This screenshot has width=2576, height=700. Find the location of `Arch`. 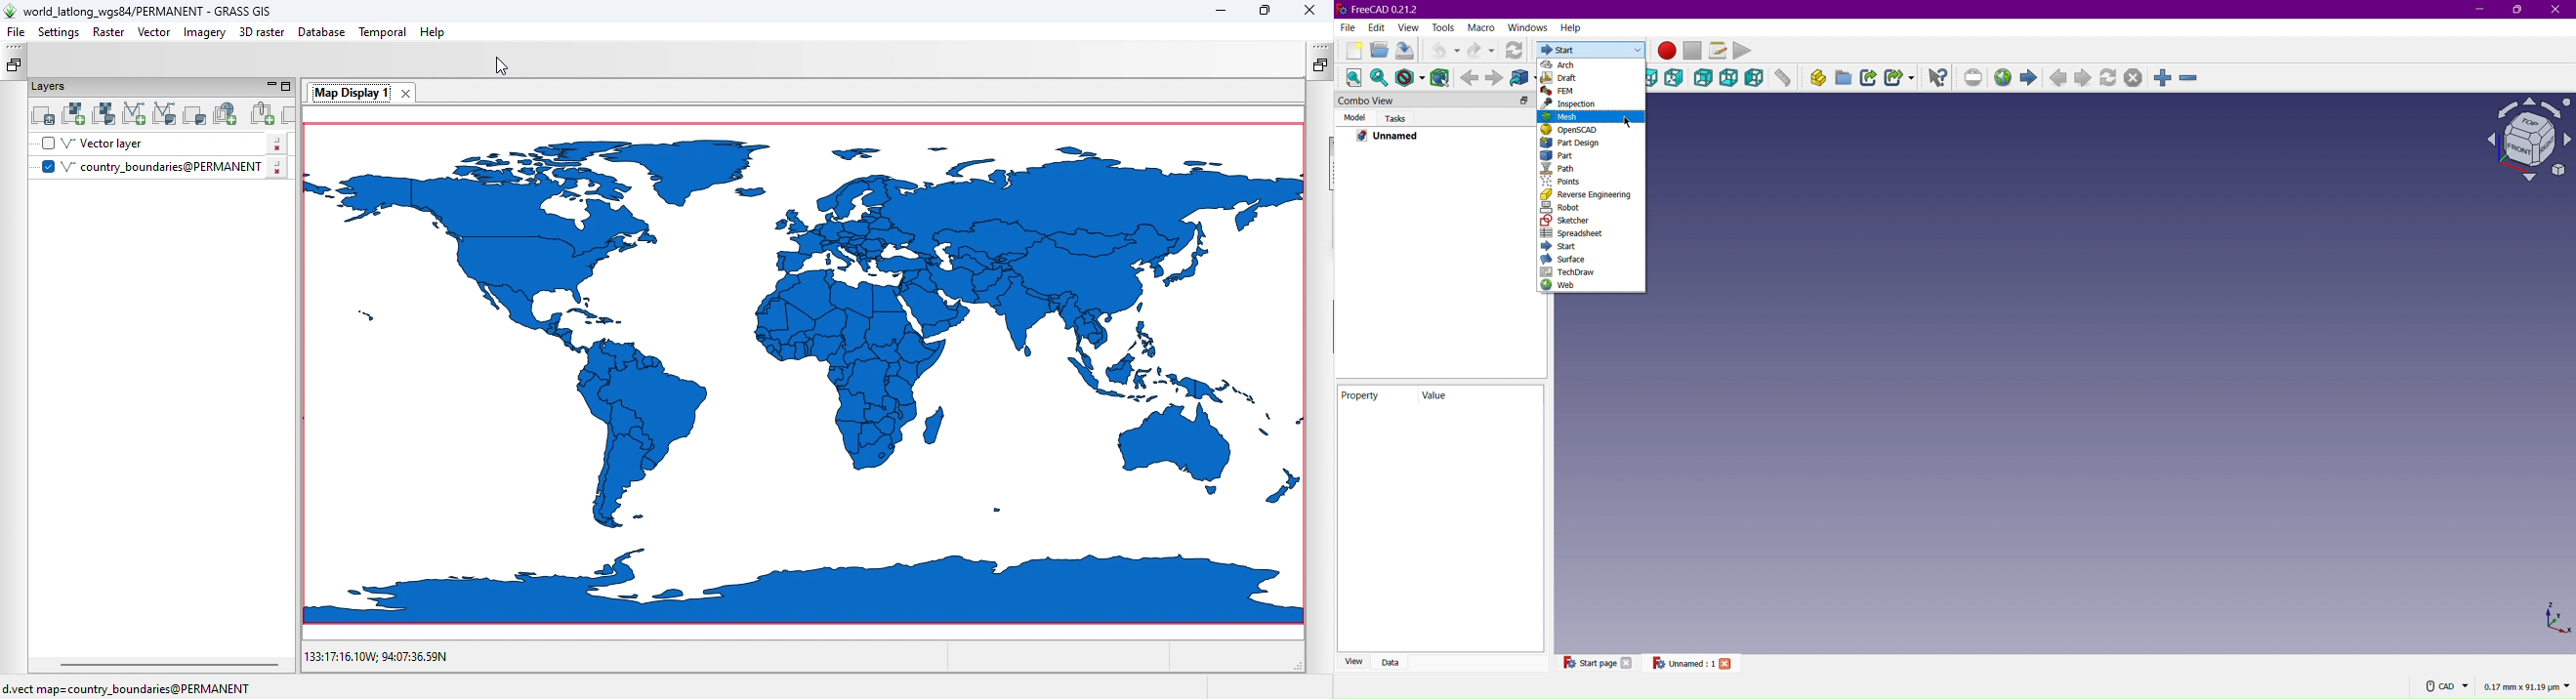

Arch is located at coordinates (1592, 65).